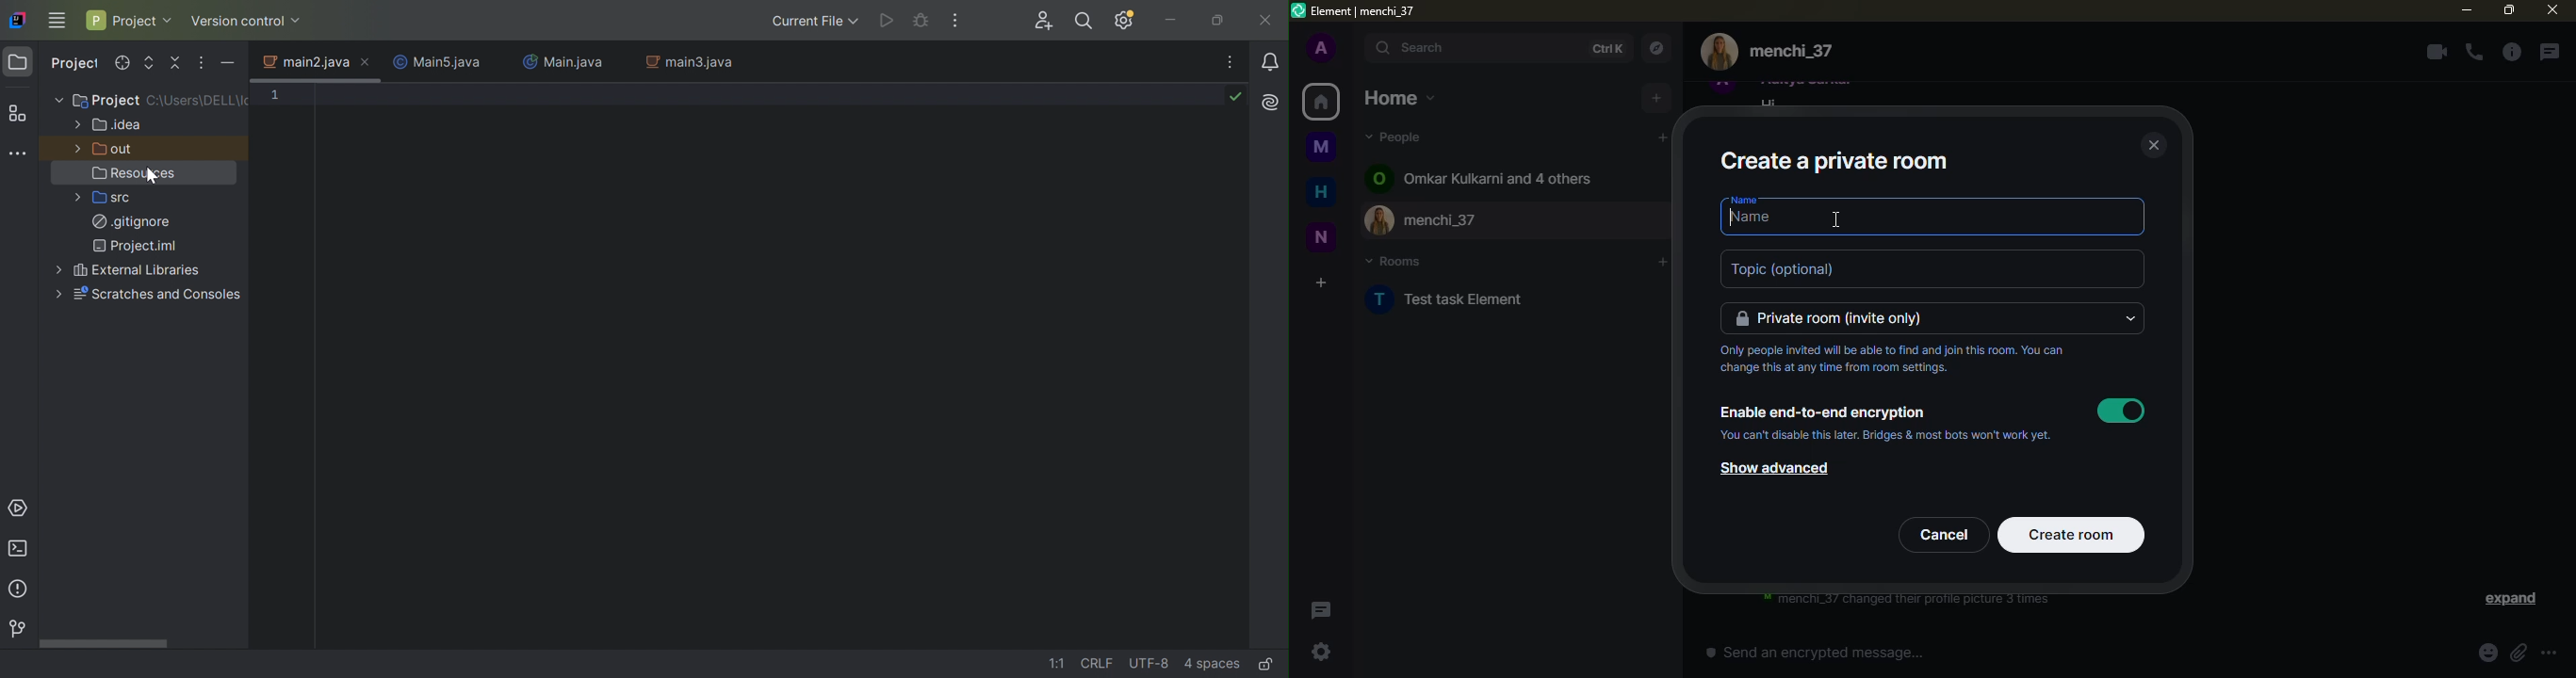 Image resolution: width=2576 pixels, height=700 pixels. What do you see at coordinates (1921, 318) in the screenshot?
I see `Input space for private room (invite only)` at bounding box center [1921, 318].